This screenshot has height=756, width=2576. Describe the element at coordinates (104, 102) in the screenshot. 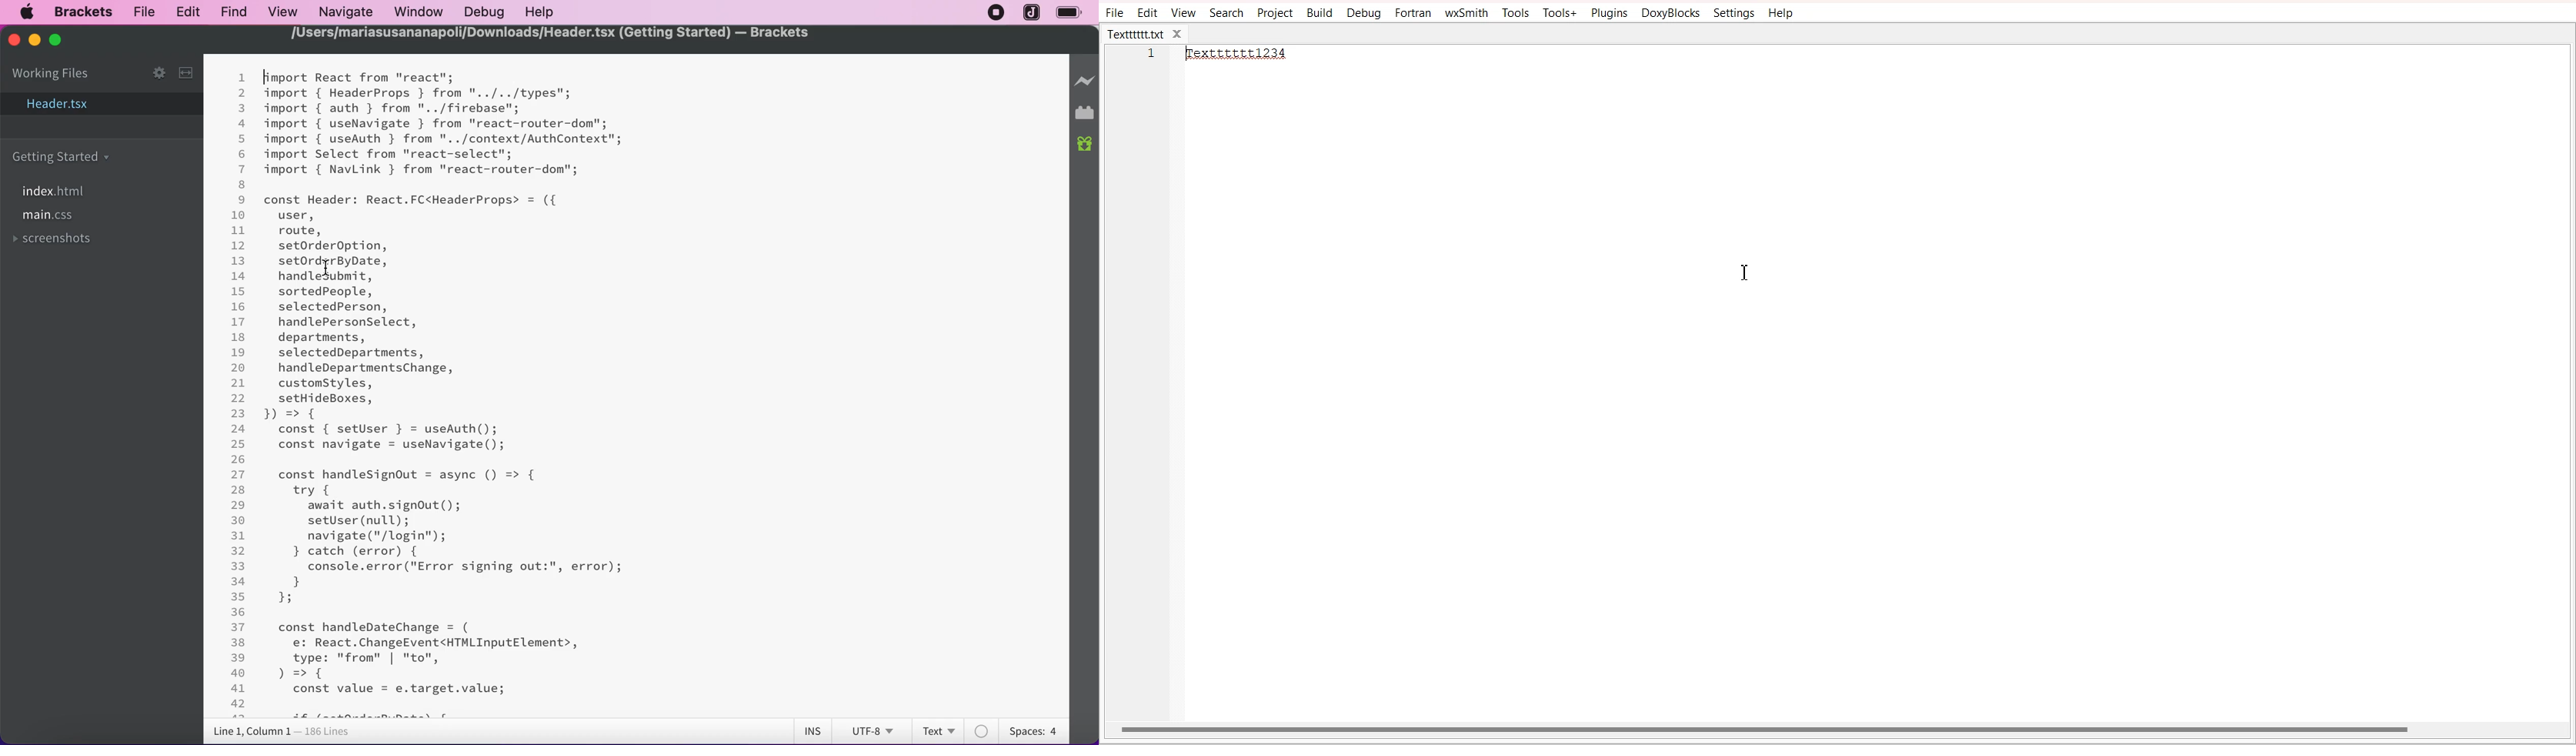

I see `header.tsx` at that location.